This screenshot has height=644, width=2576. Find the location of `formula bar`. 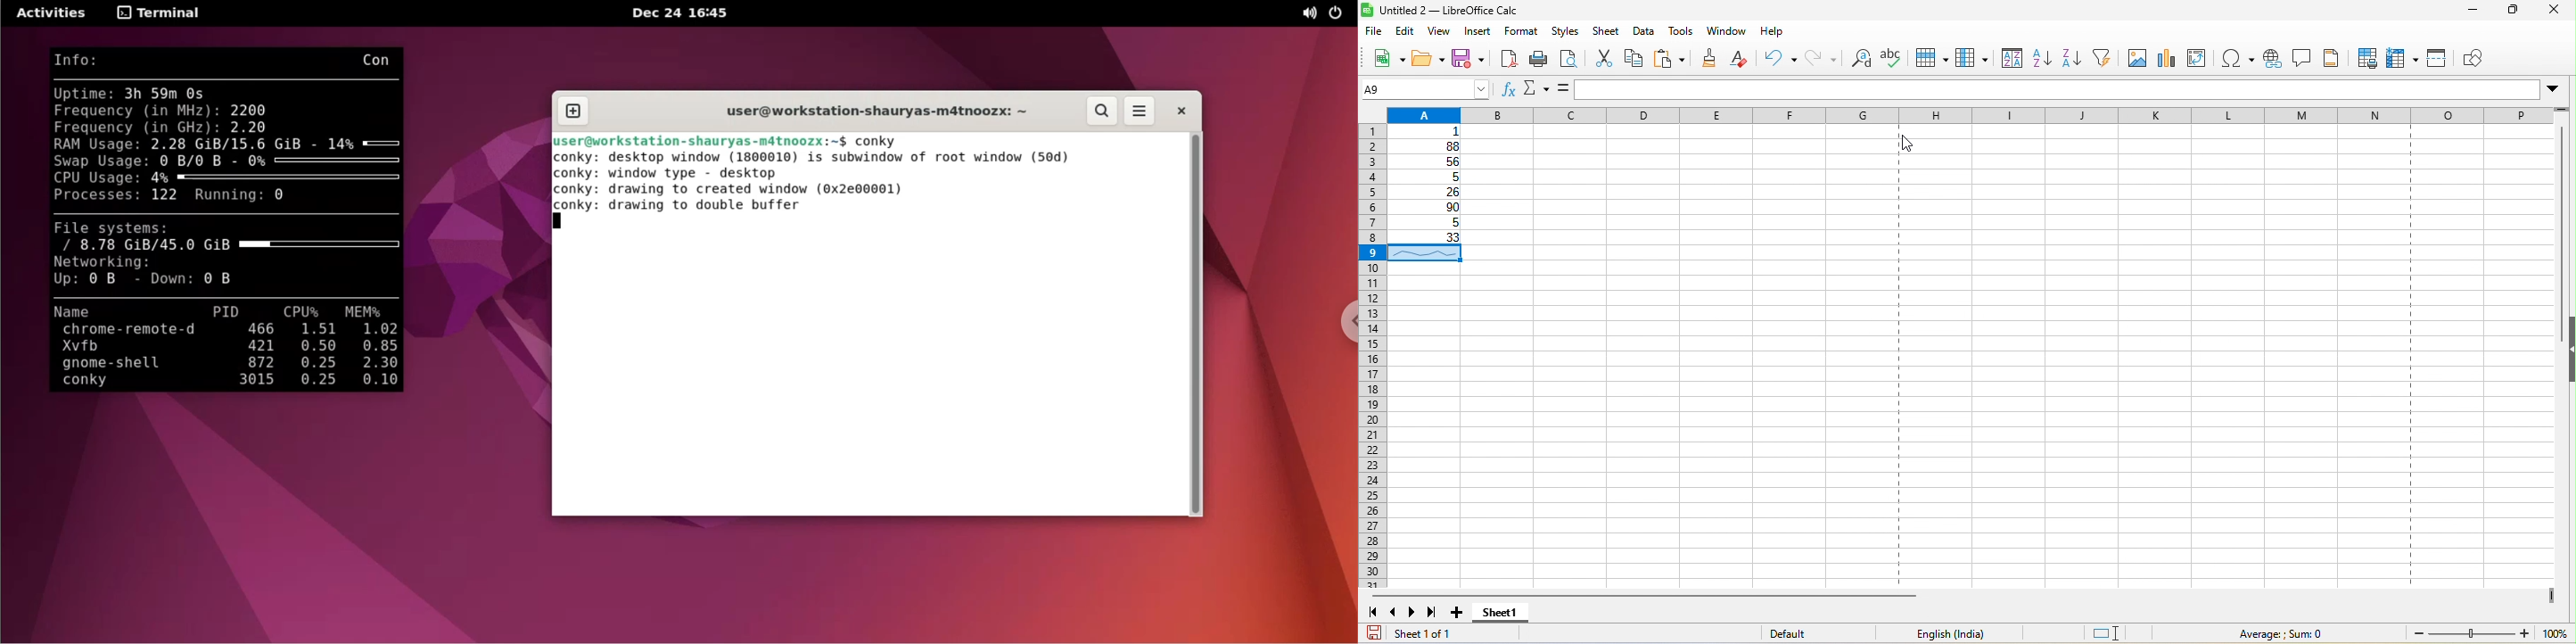

formula bar is located at coordinates (2070, 92).